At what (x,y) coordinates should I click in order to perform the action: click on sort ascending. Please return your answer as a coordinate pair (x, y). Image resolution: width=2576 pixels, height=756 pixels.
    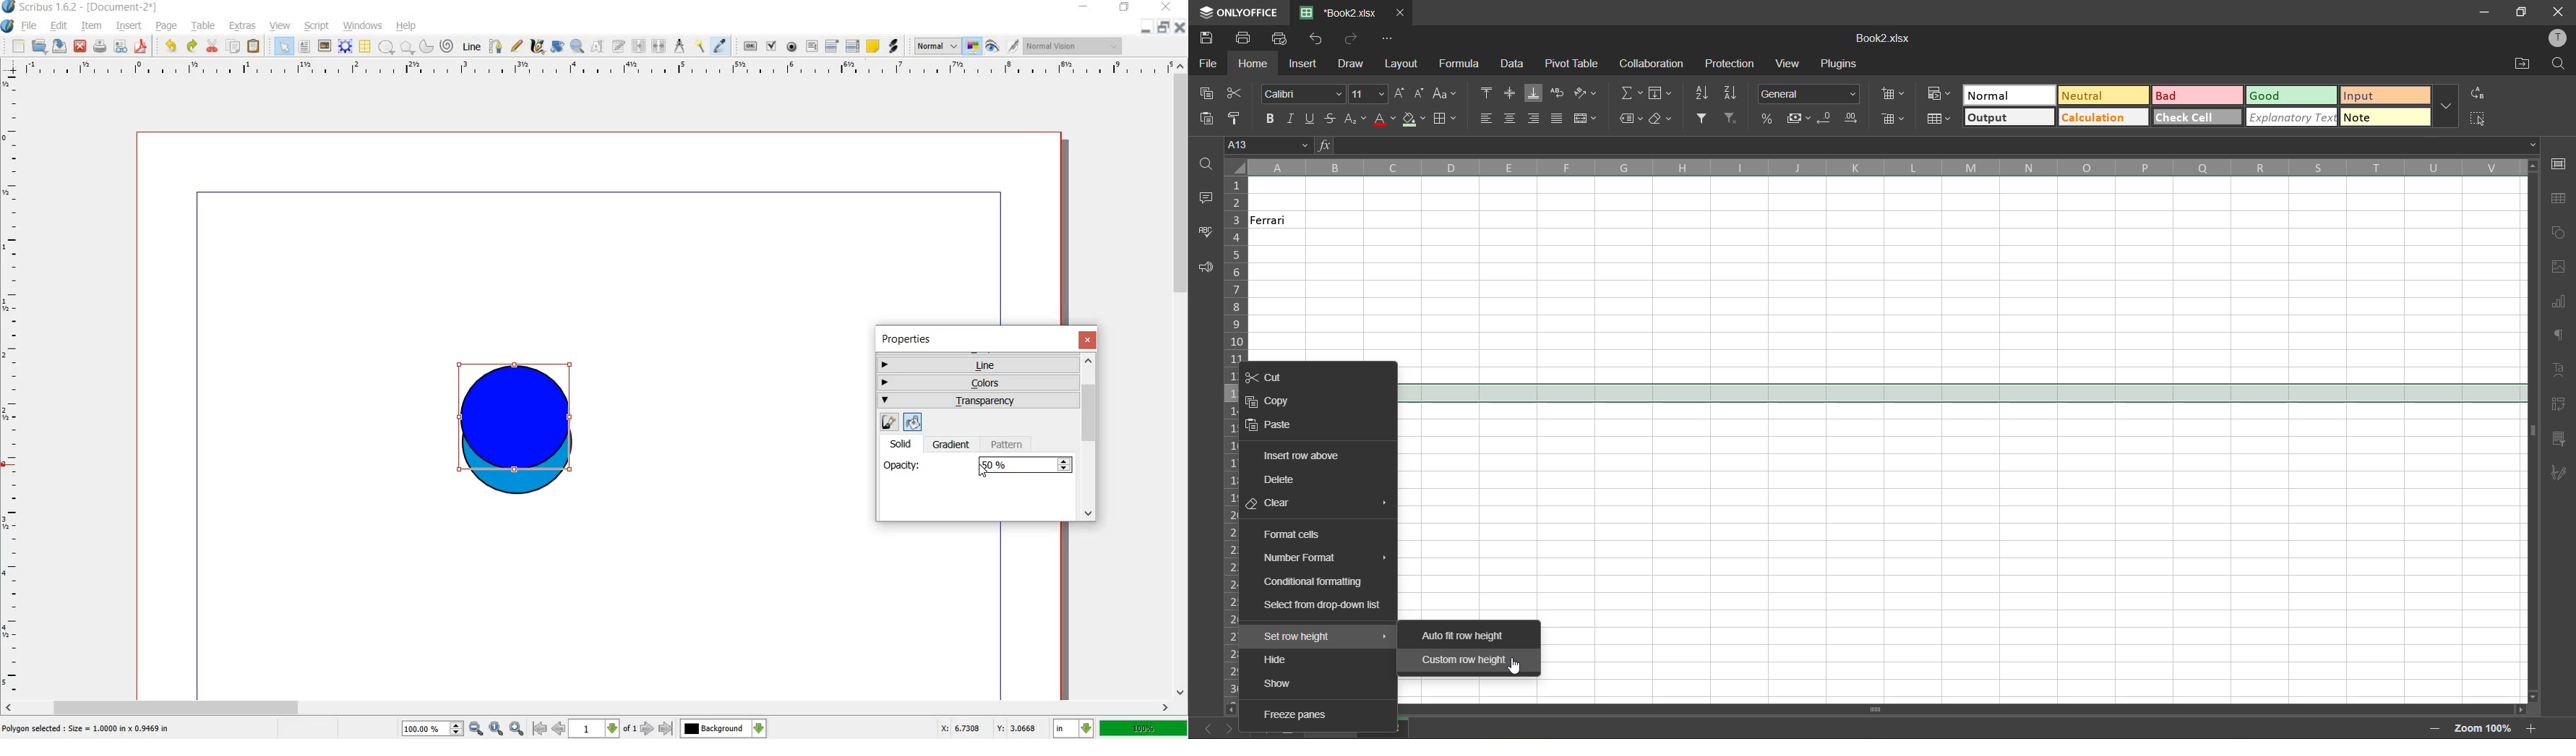
    Looking at the image, I should click on (1708, 93).